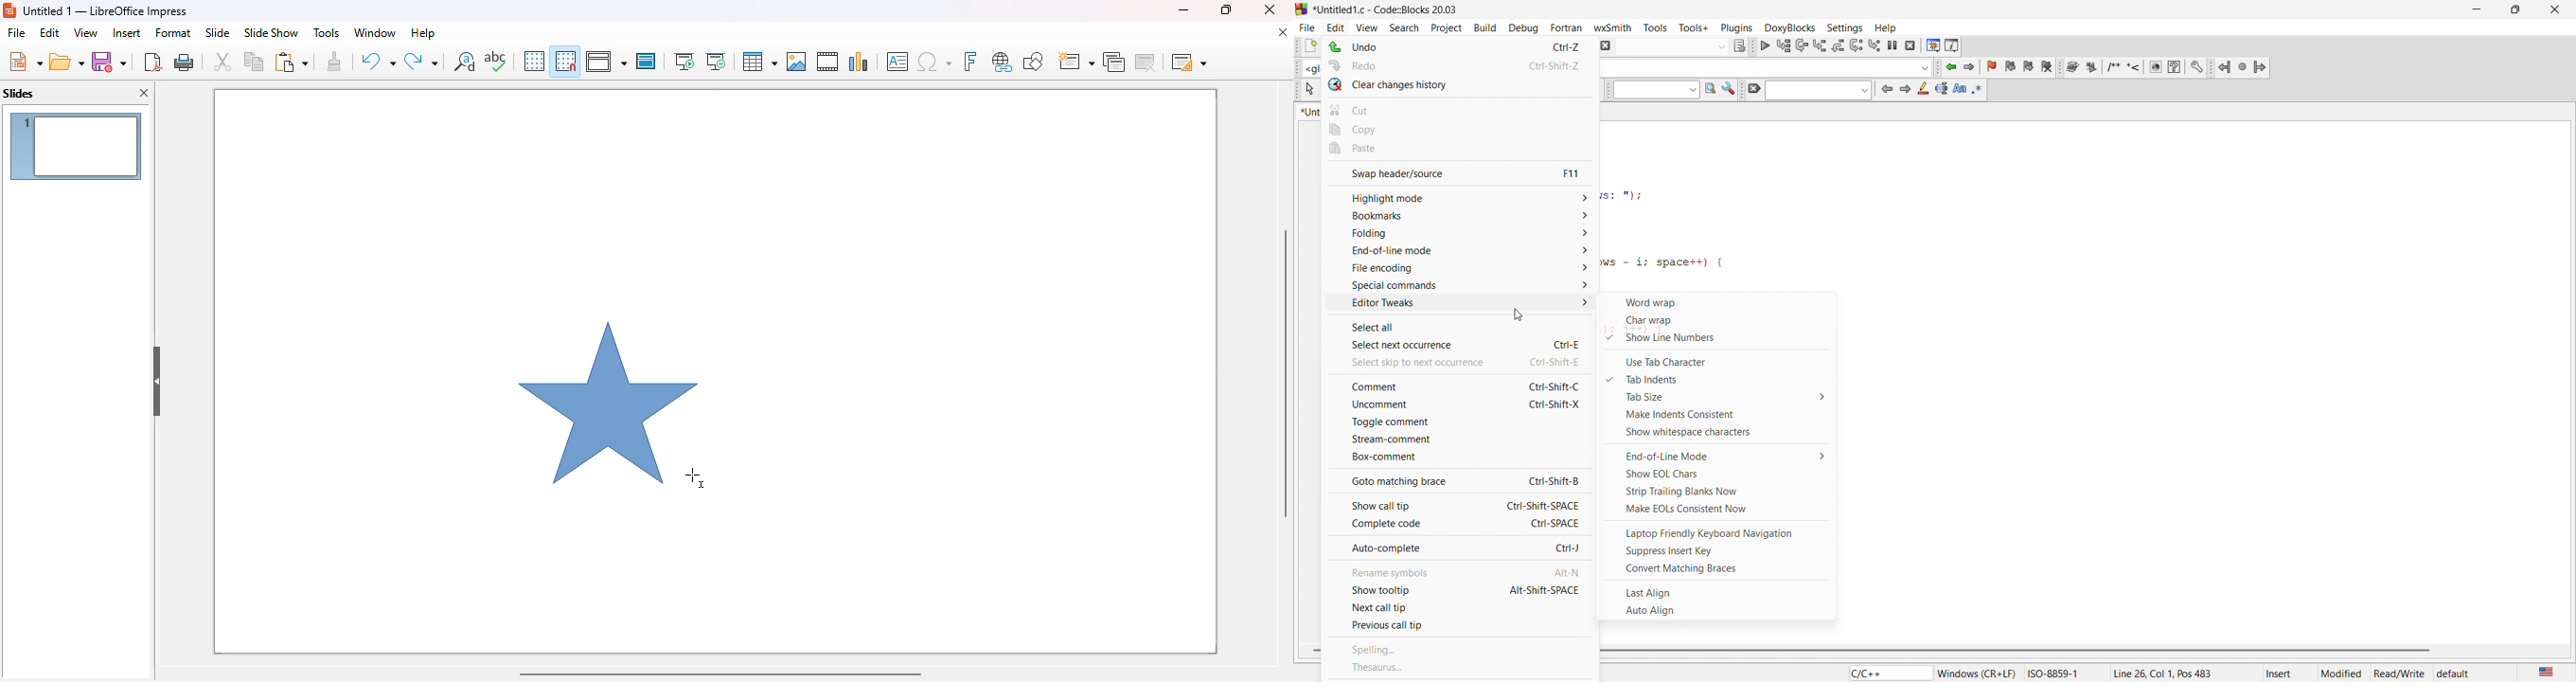 The height and width of the screenshot is (700, 2576). I want to click on export directly as PDF, so click(152, 62).